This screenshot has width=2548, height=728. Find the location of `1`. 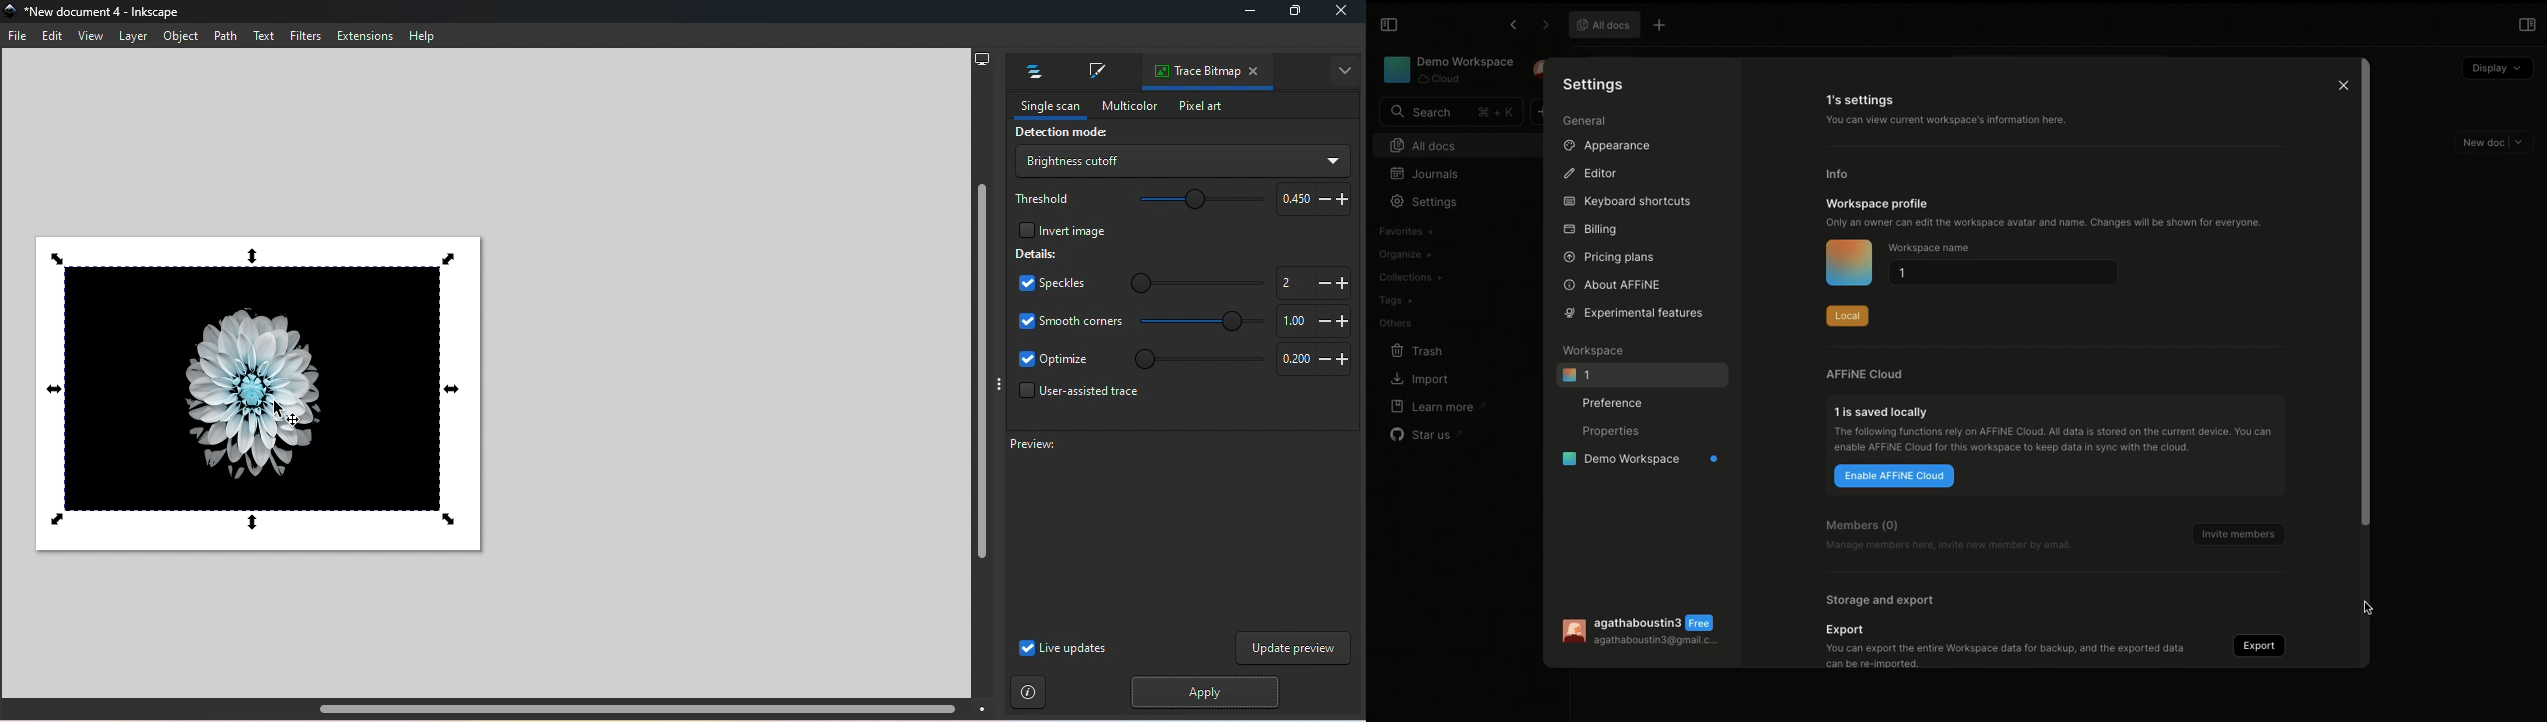

1 is located at coordinates (1642, 375).